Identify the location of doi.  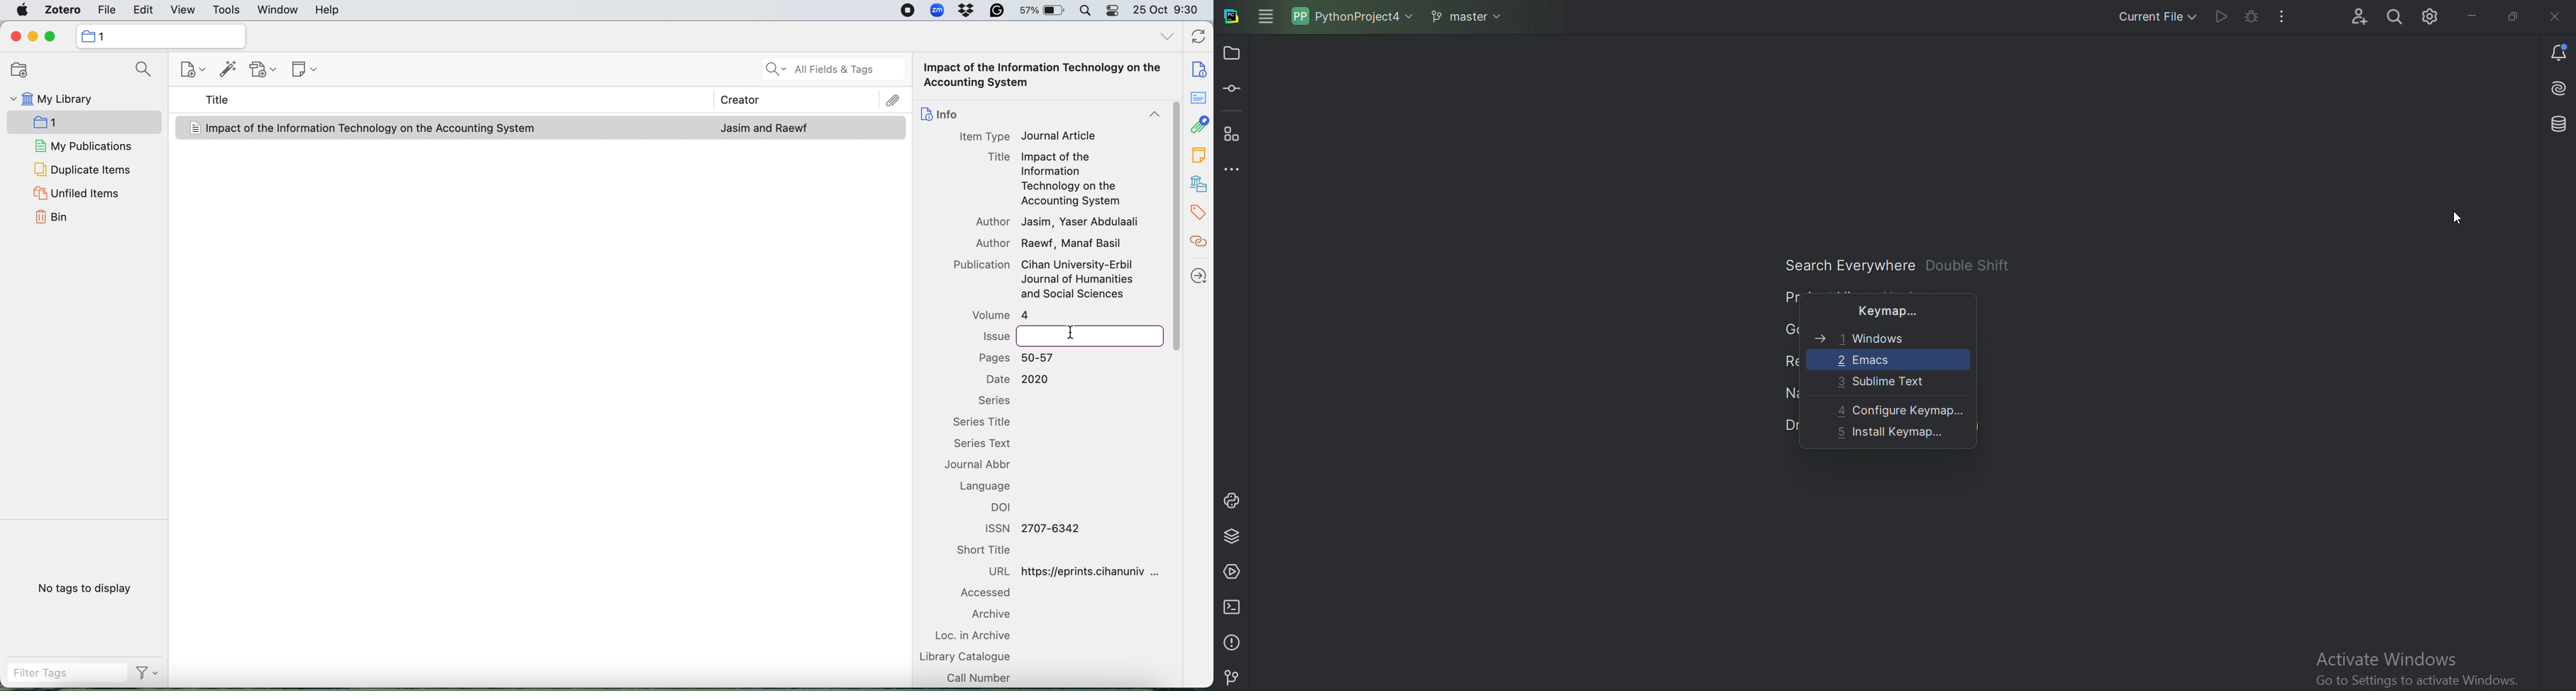
(1006, 509).